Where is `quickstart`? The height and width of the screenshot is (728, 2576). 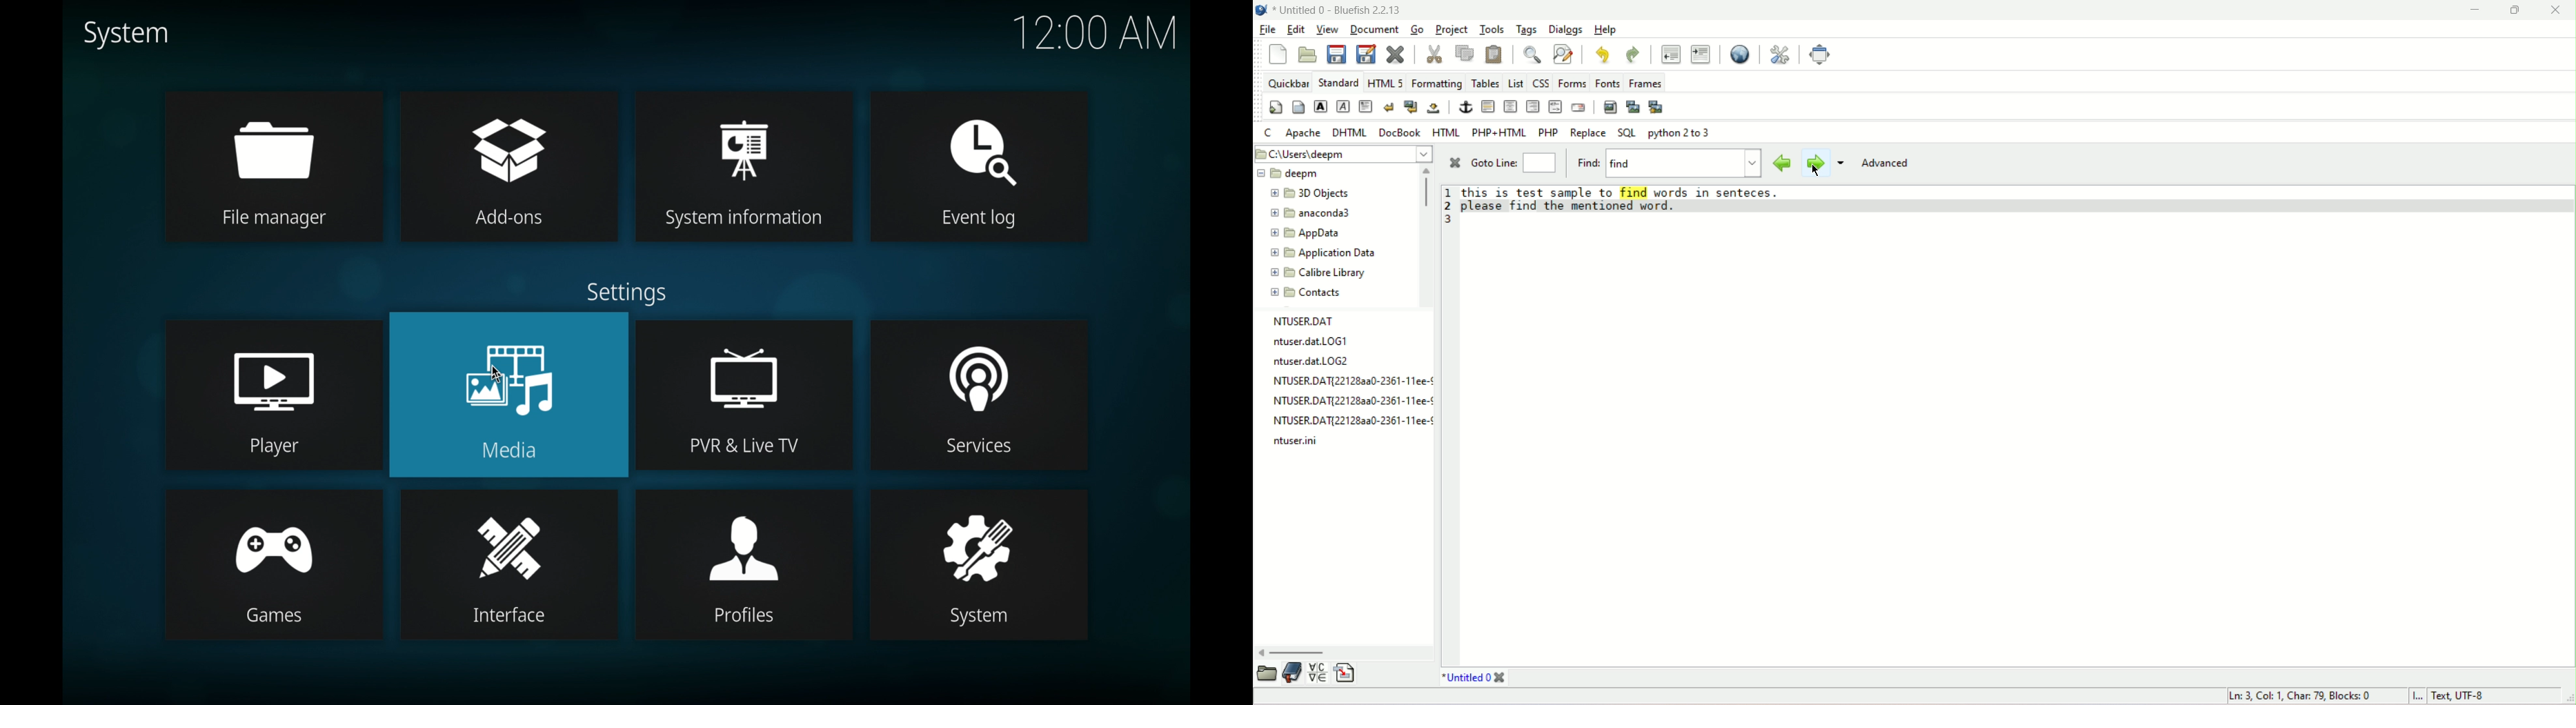 quickstart is located at coordinates (1275, 107).